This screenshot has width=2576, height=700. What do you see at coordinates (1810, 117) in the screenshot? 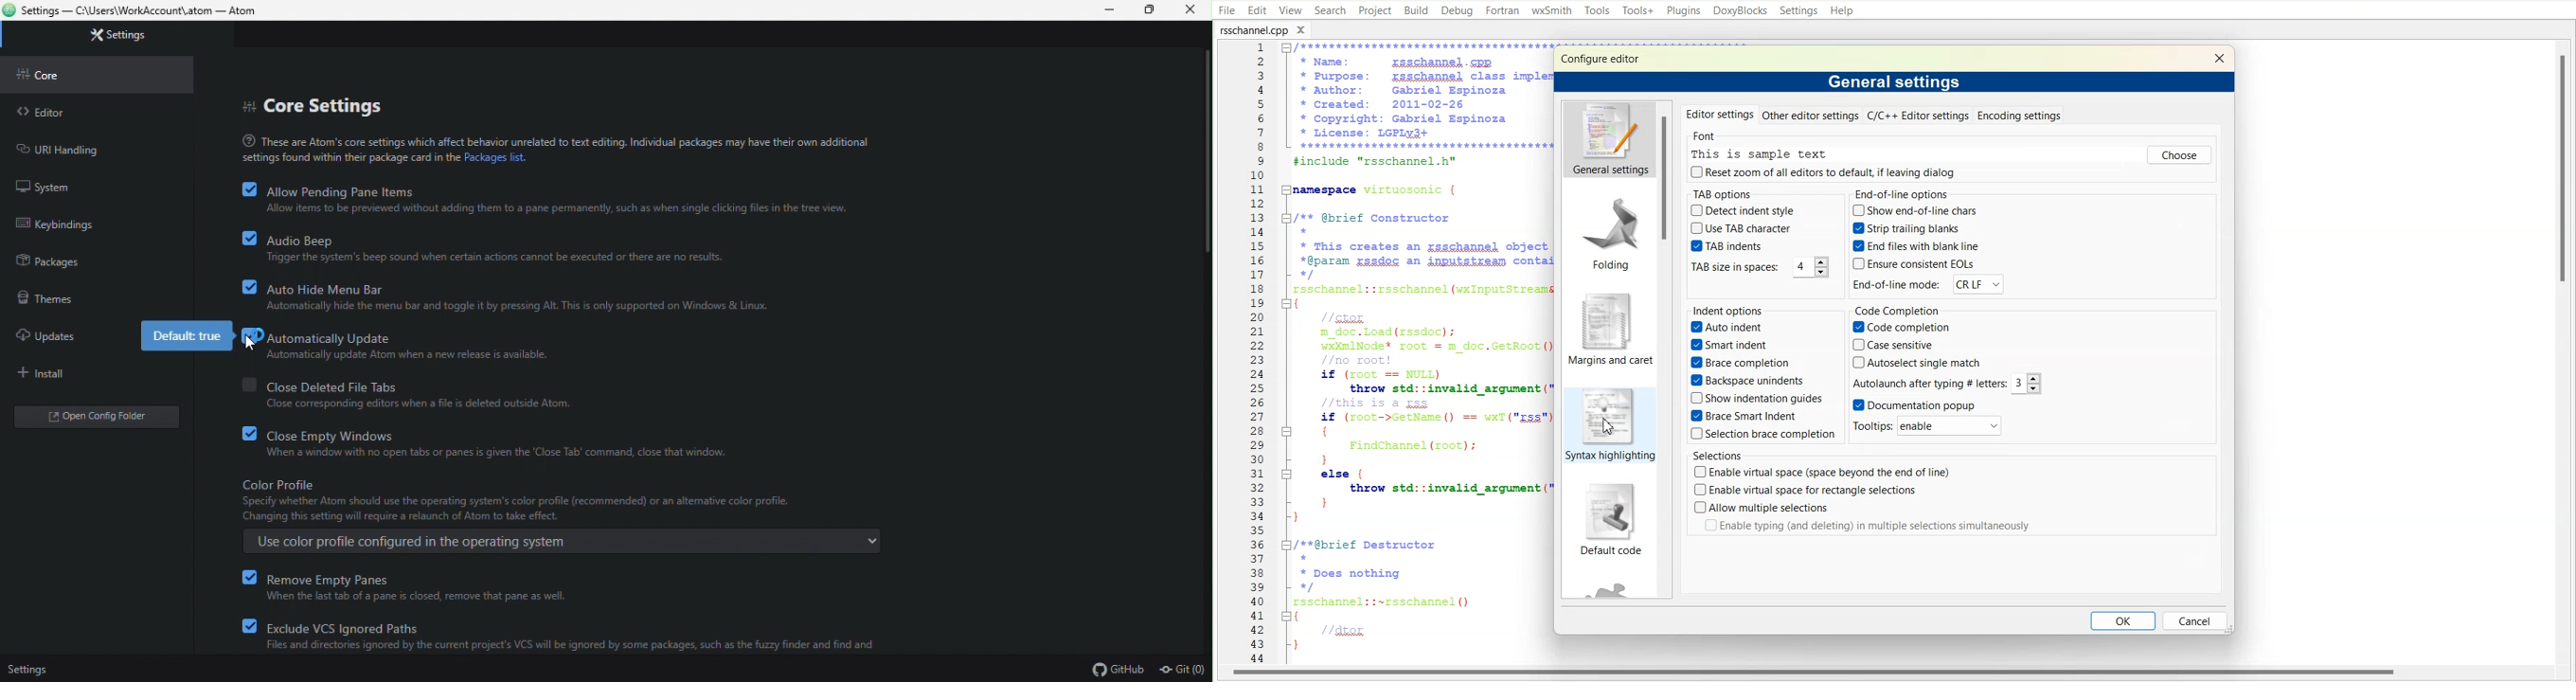
I see `Other editor settings` at bounding box center [1810, 117].